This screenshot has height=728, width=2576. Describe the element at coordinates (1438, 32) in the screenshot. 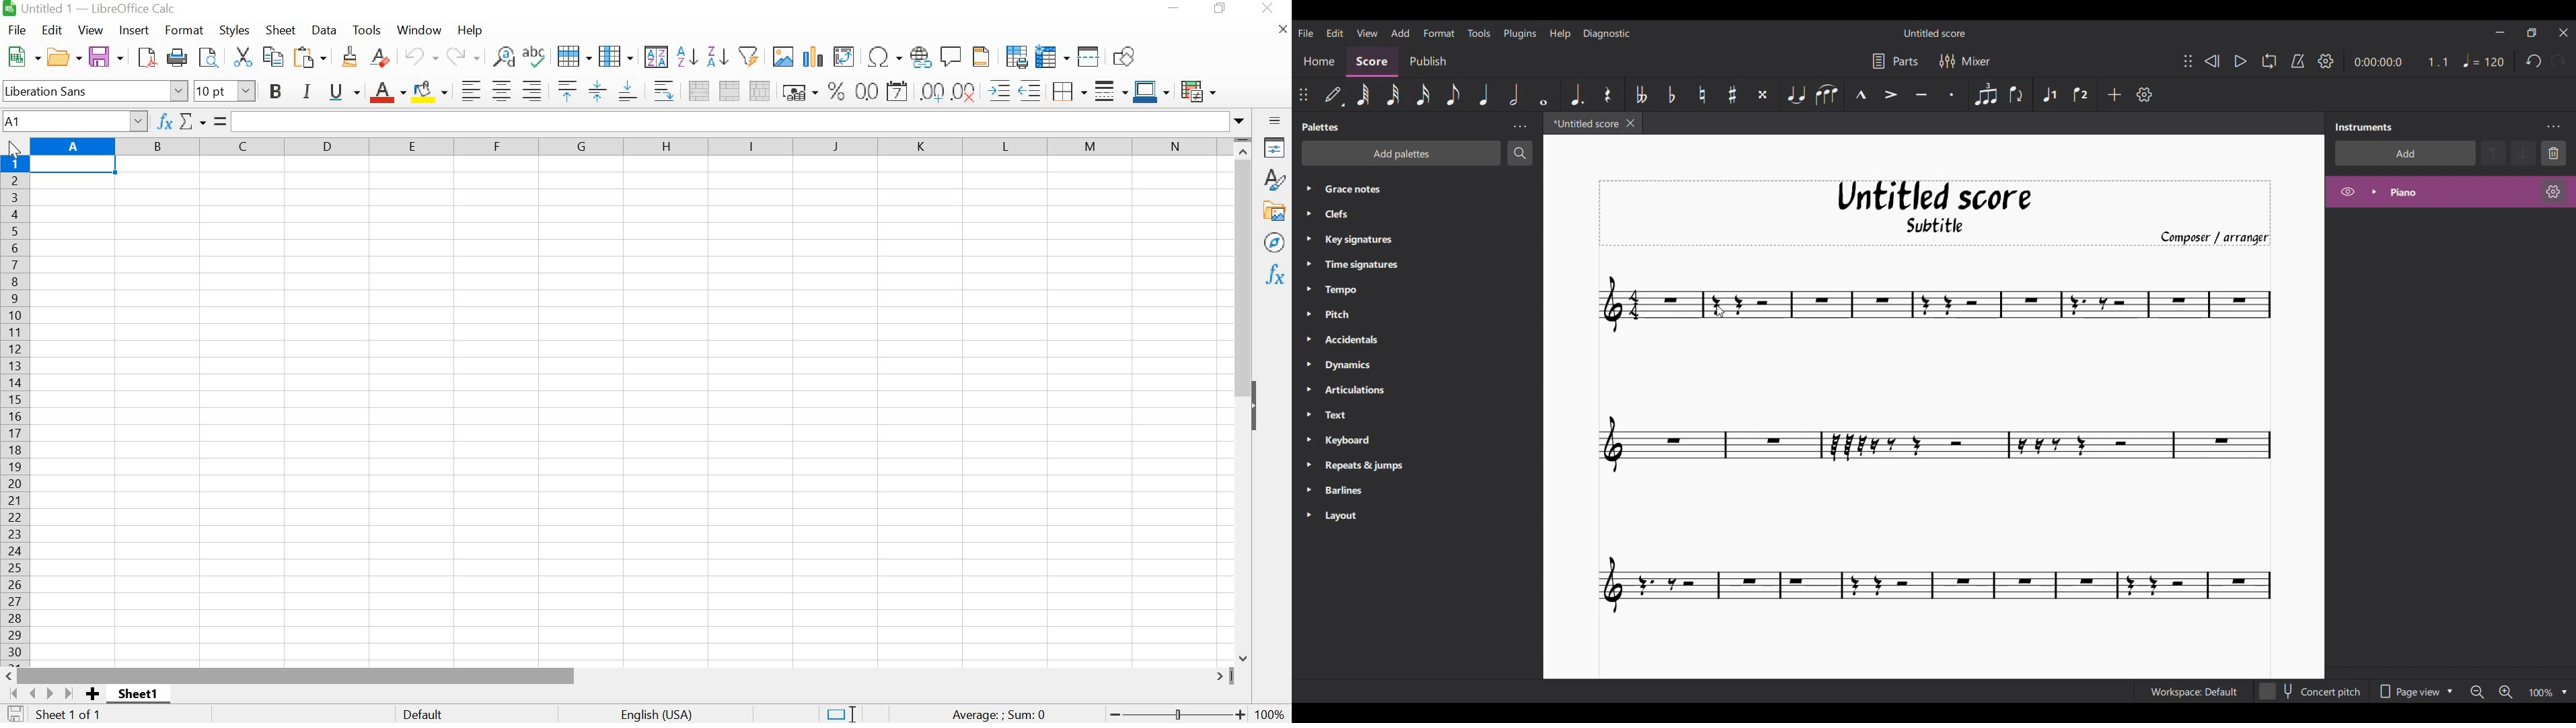

I see `Format menu` at that location.